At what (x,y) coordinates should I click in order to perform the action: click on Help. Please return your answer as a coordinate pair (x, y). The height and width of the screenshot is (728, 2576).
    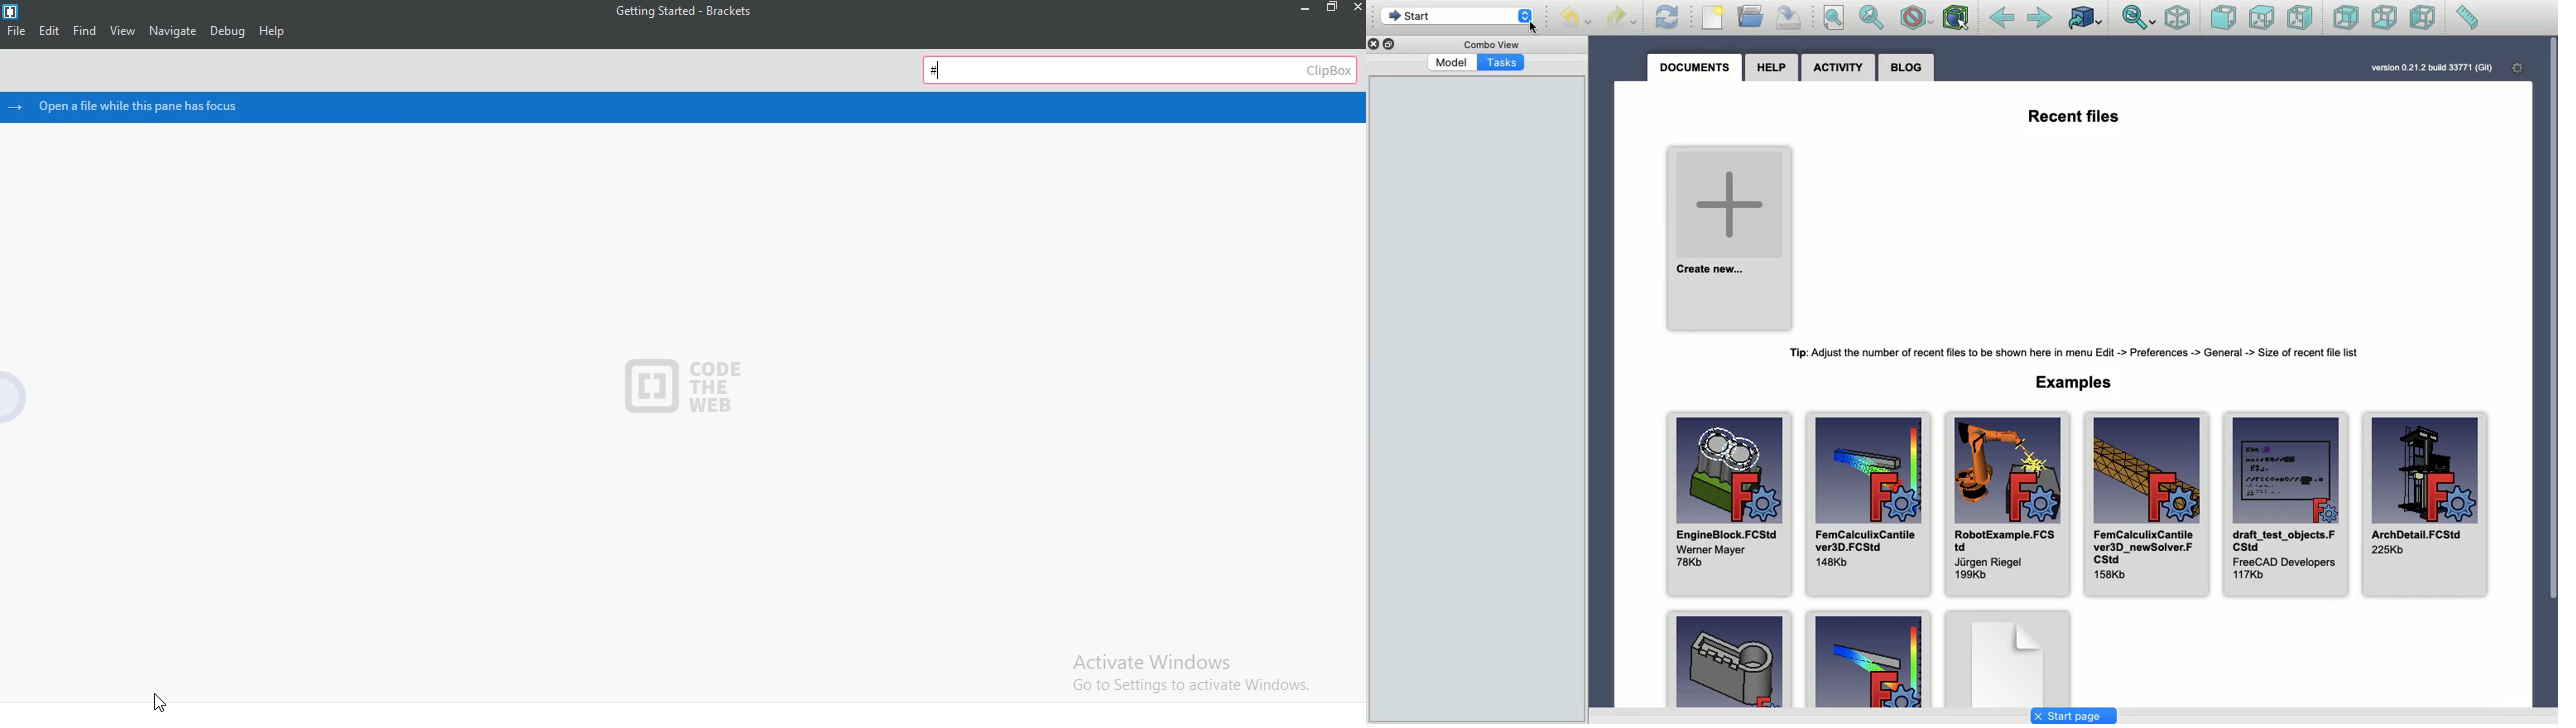
    Looking at the image, I should click on (1772, 65).